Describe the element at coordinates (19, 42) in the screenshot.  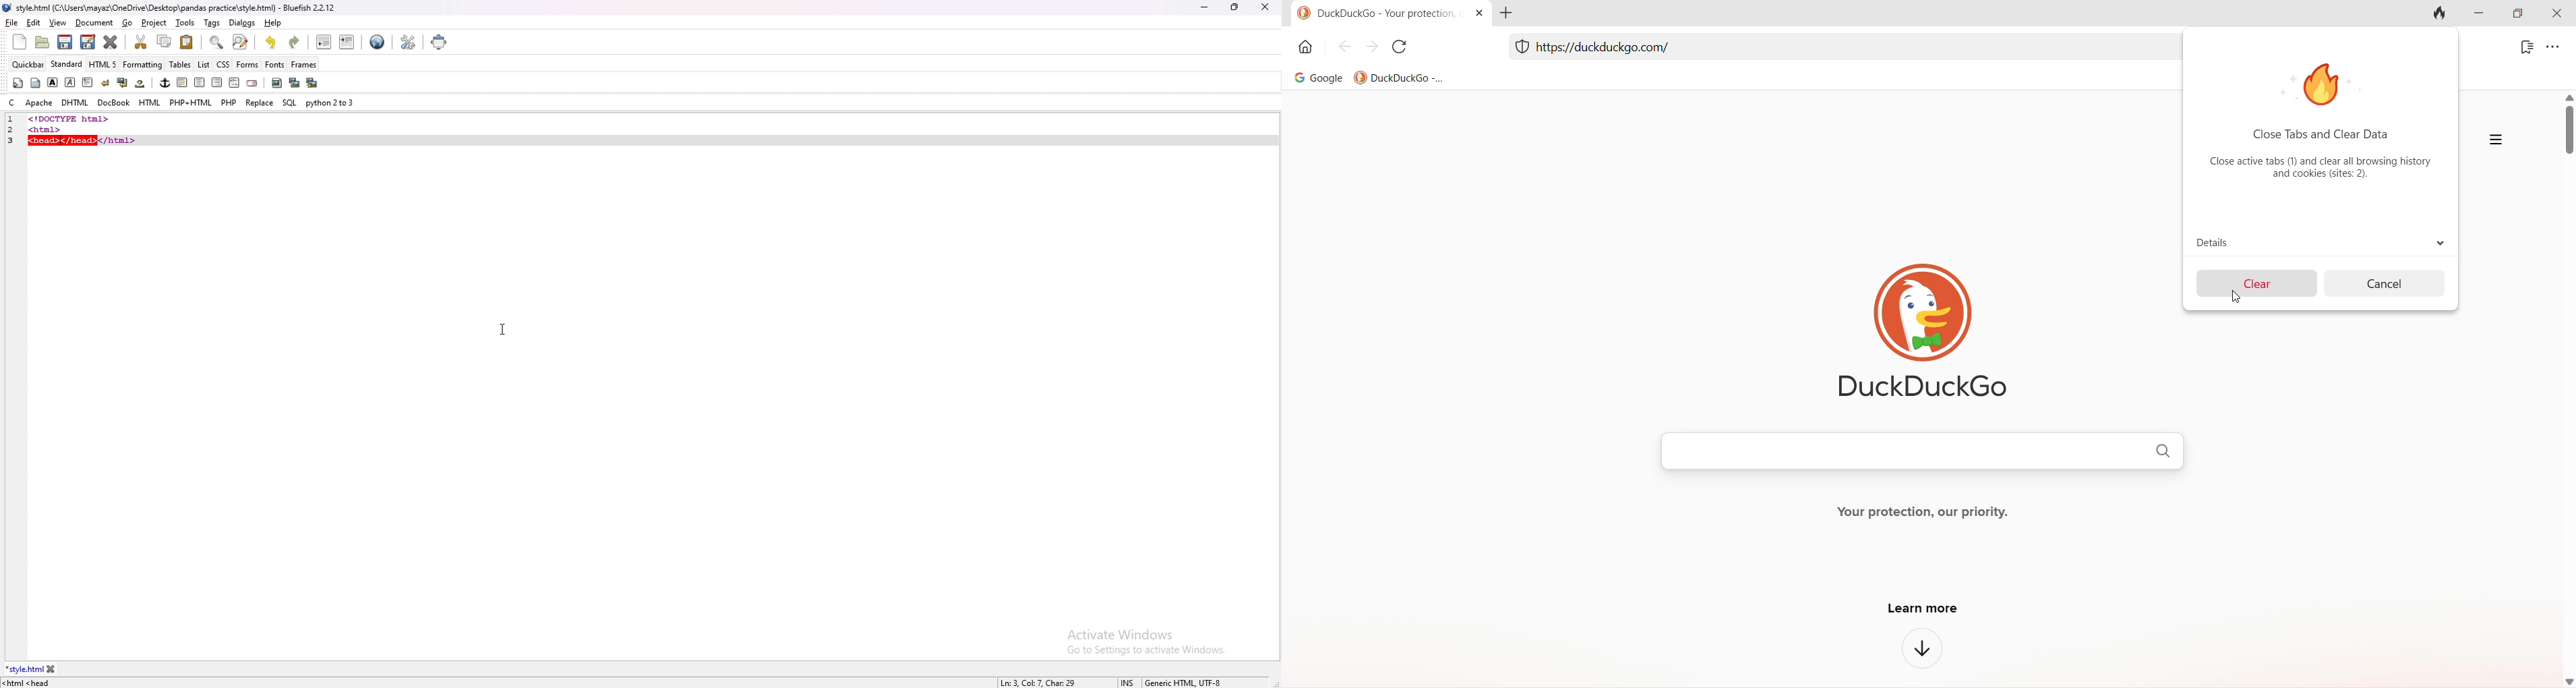
I see `new` at that location.